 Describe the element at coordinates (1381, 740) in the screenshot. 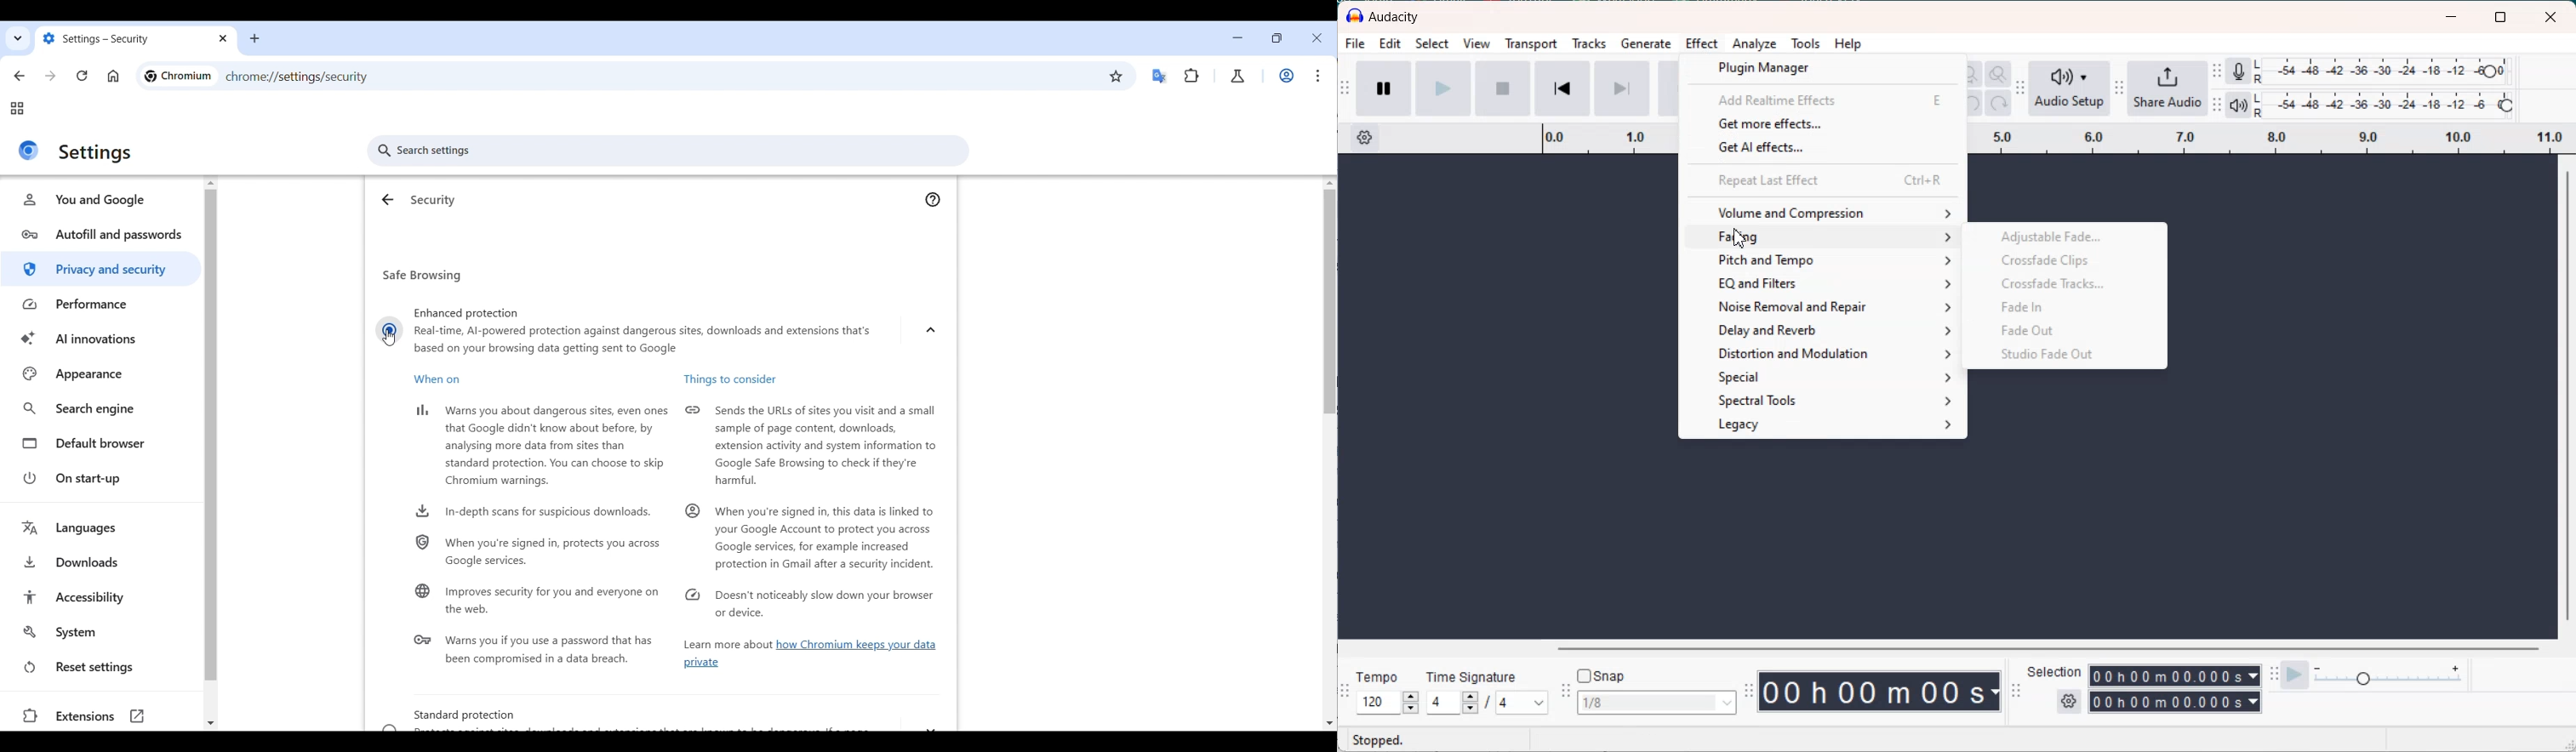

I see `Stopped.` at that location.